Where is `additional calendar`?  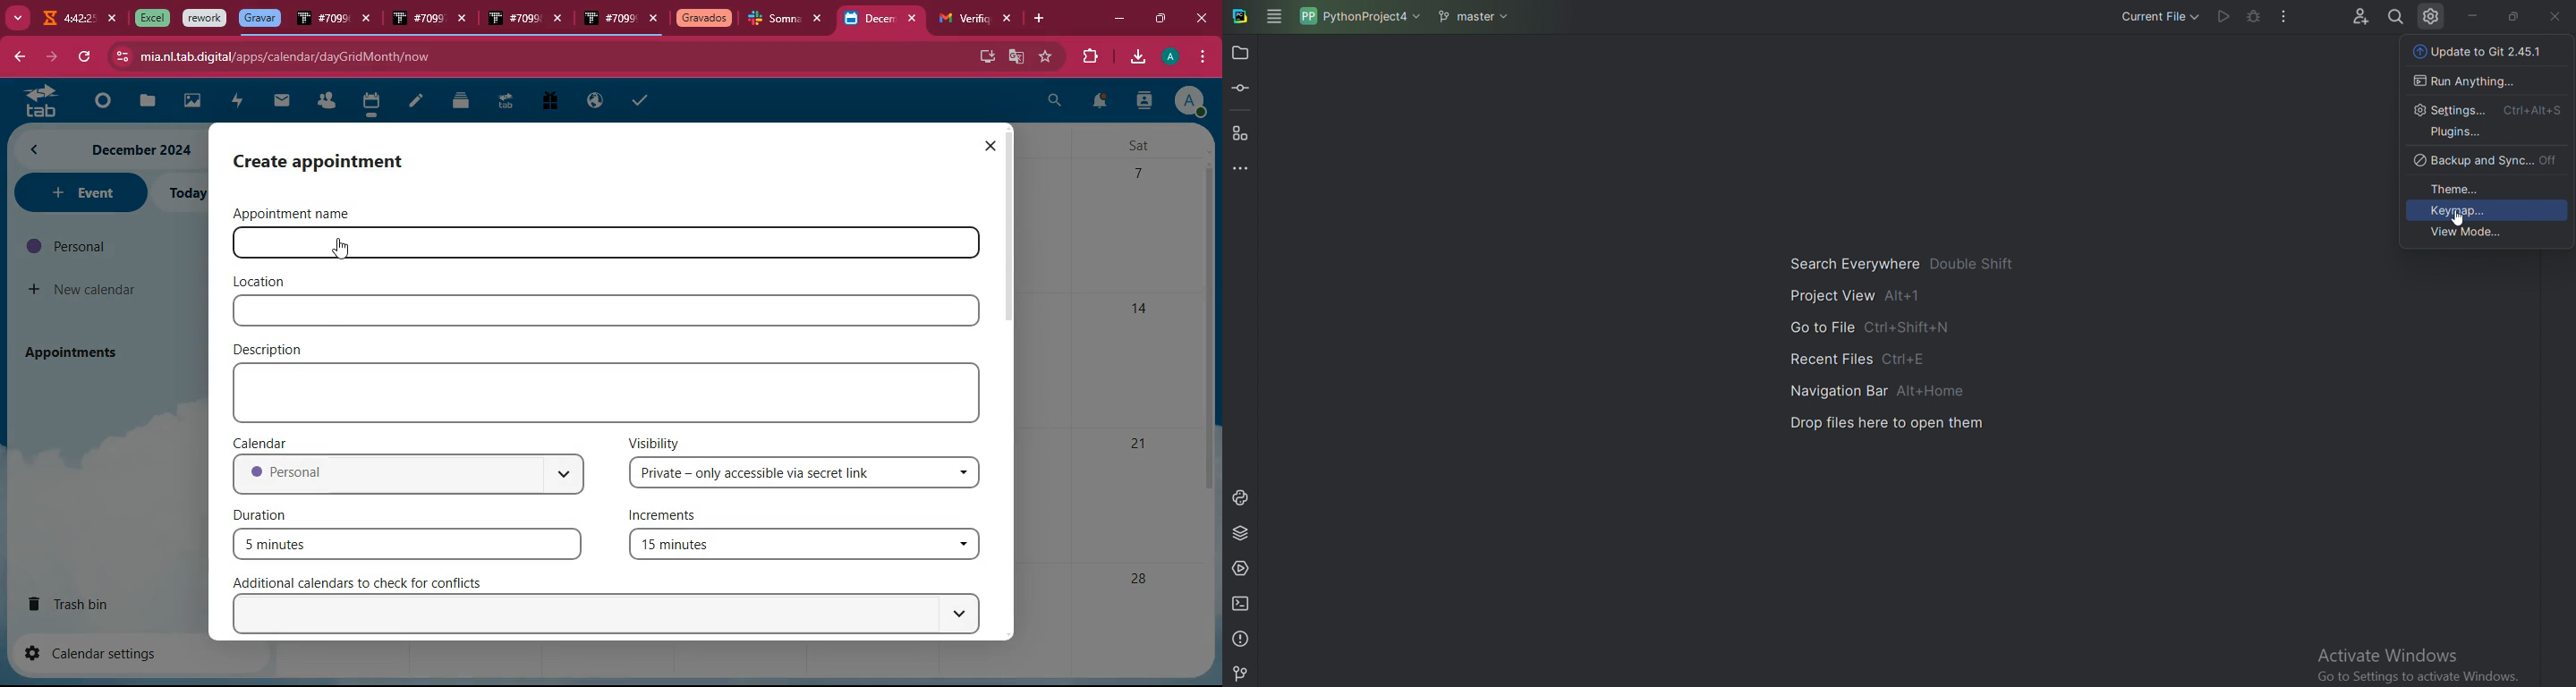 additional calendar is located at coordinates (368, 582).